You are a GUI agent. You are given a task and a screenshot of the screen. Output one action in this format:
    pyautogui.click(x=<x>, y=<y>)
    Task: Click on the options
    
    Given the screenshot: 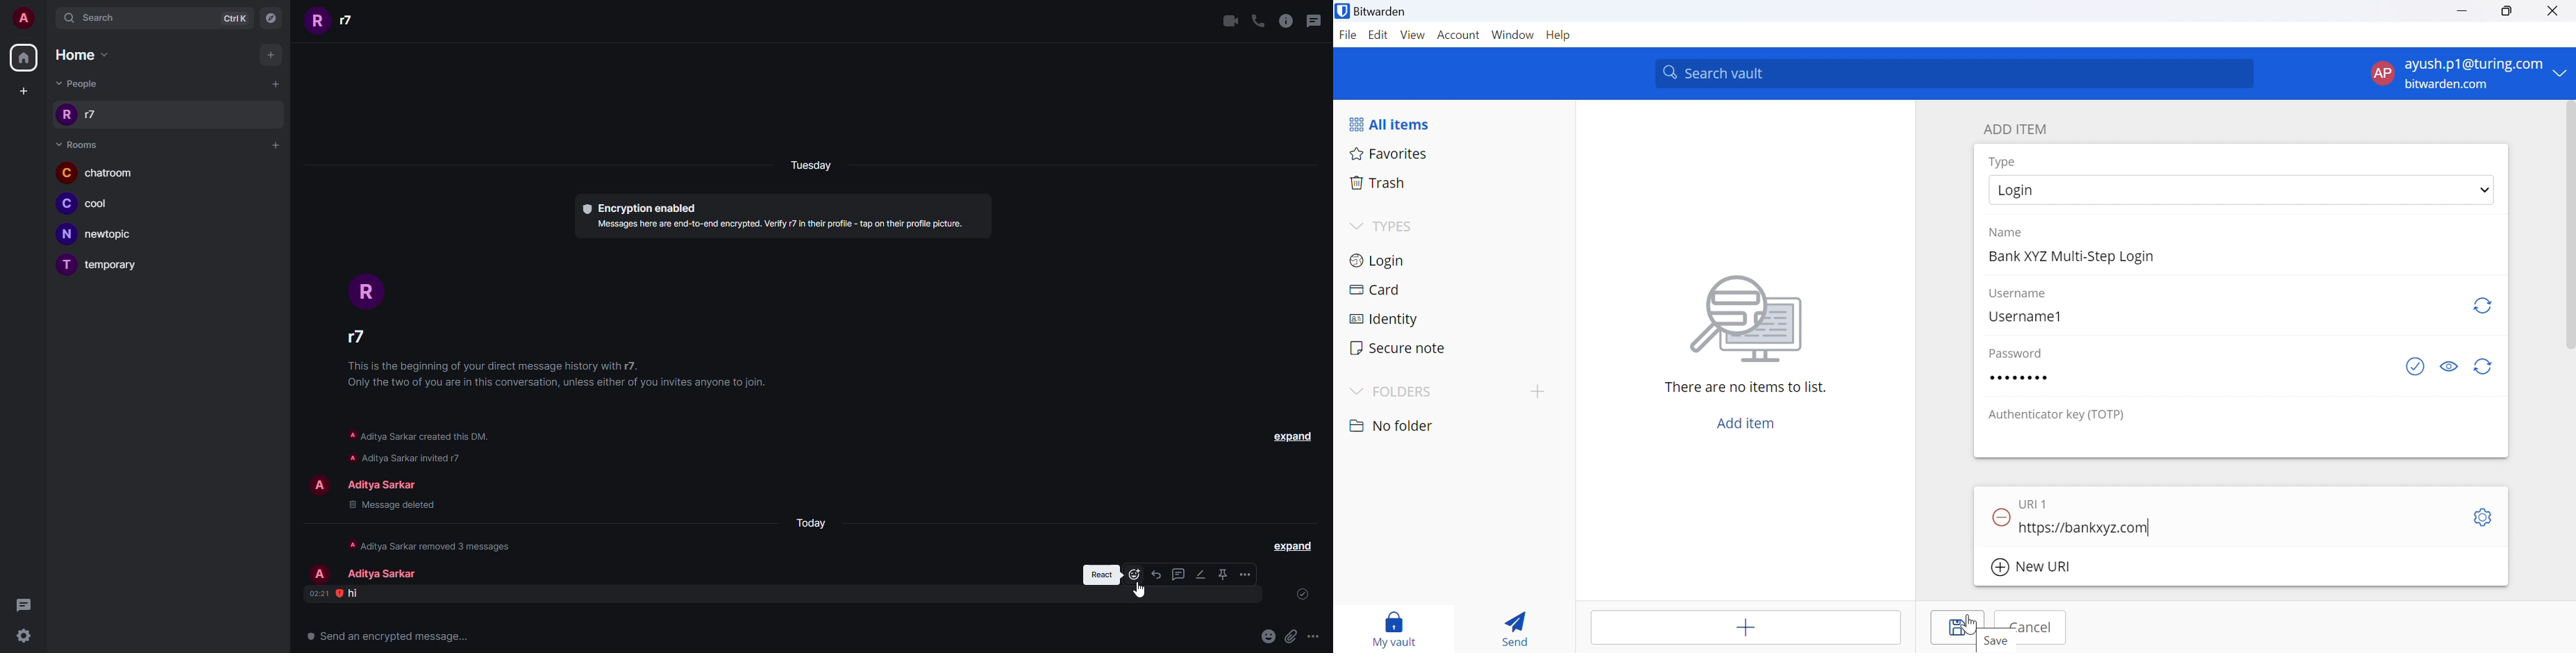 What is the action you would take?
    pyautogui.click(x=1246, y=574)
    